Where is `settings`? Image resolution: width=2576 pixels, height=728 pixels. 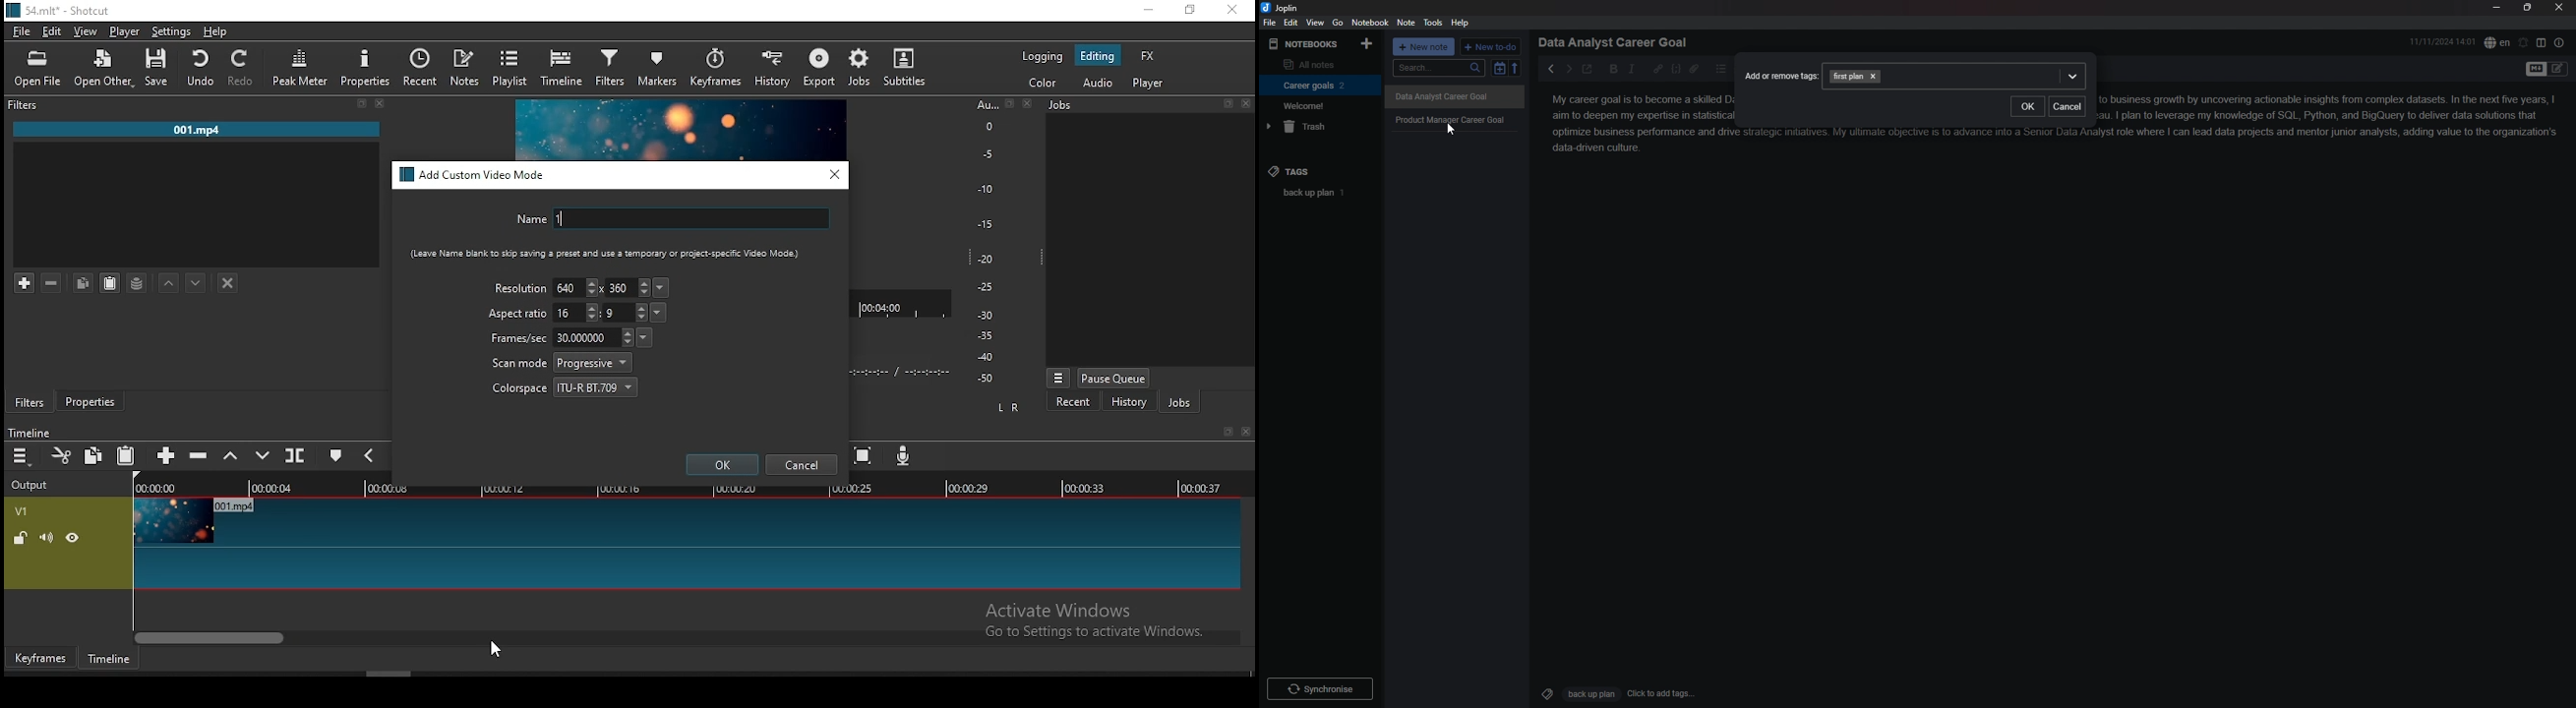
settings is located at coordinates (168, 31).